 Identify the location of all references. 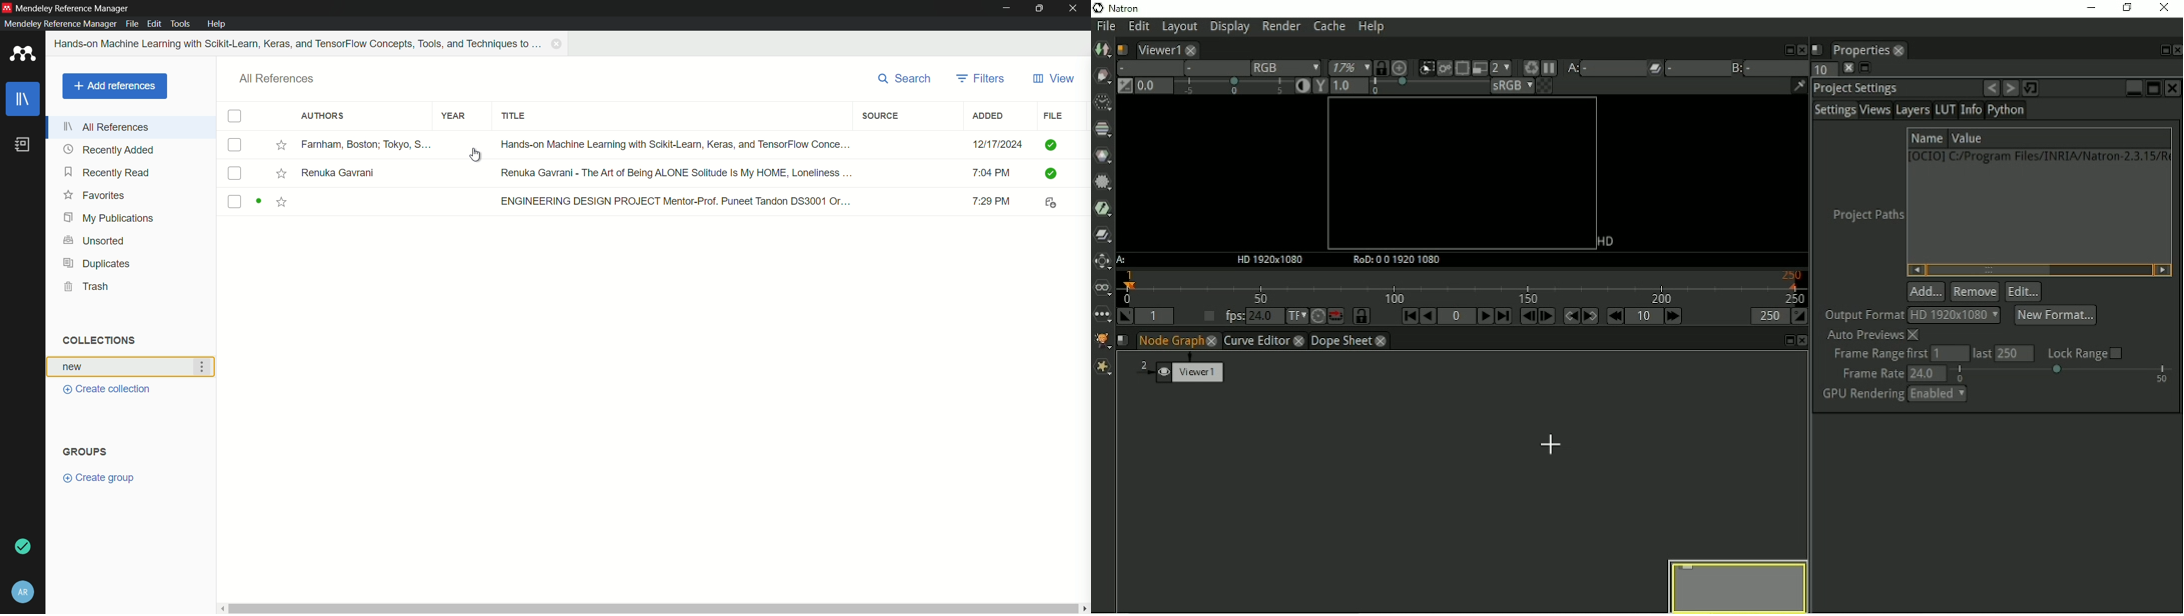
(106, 127).